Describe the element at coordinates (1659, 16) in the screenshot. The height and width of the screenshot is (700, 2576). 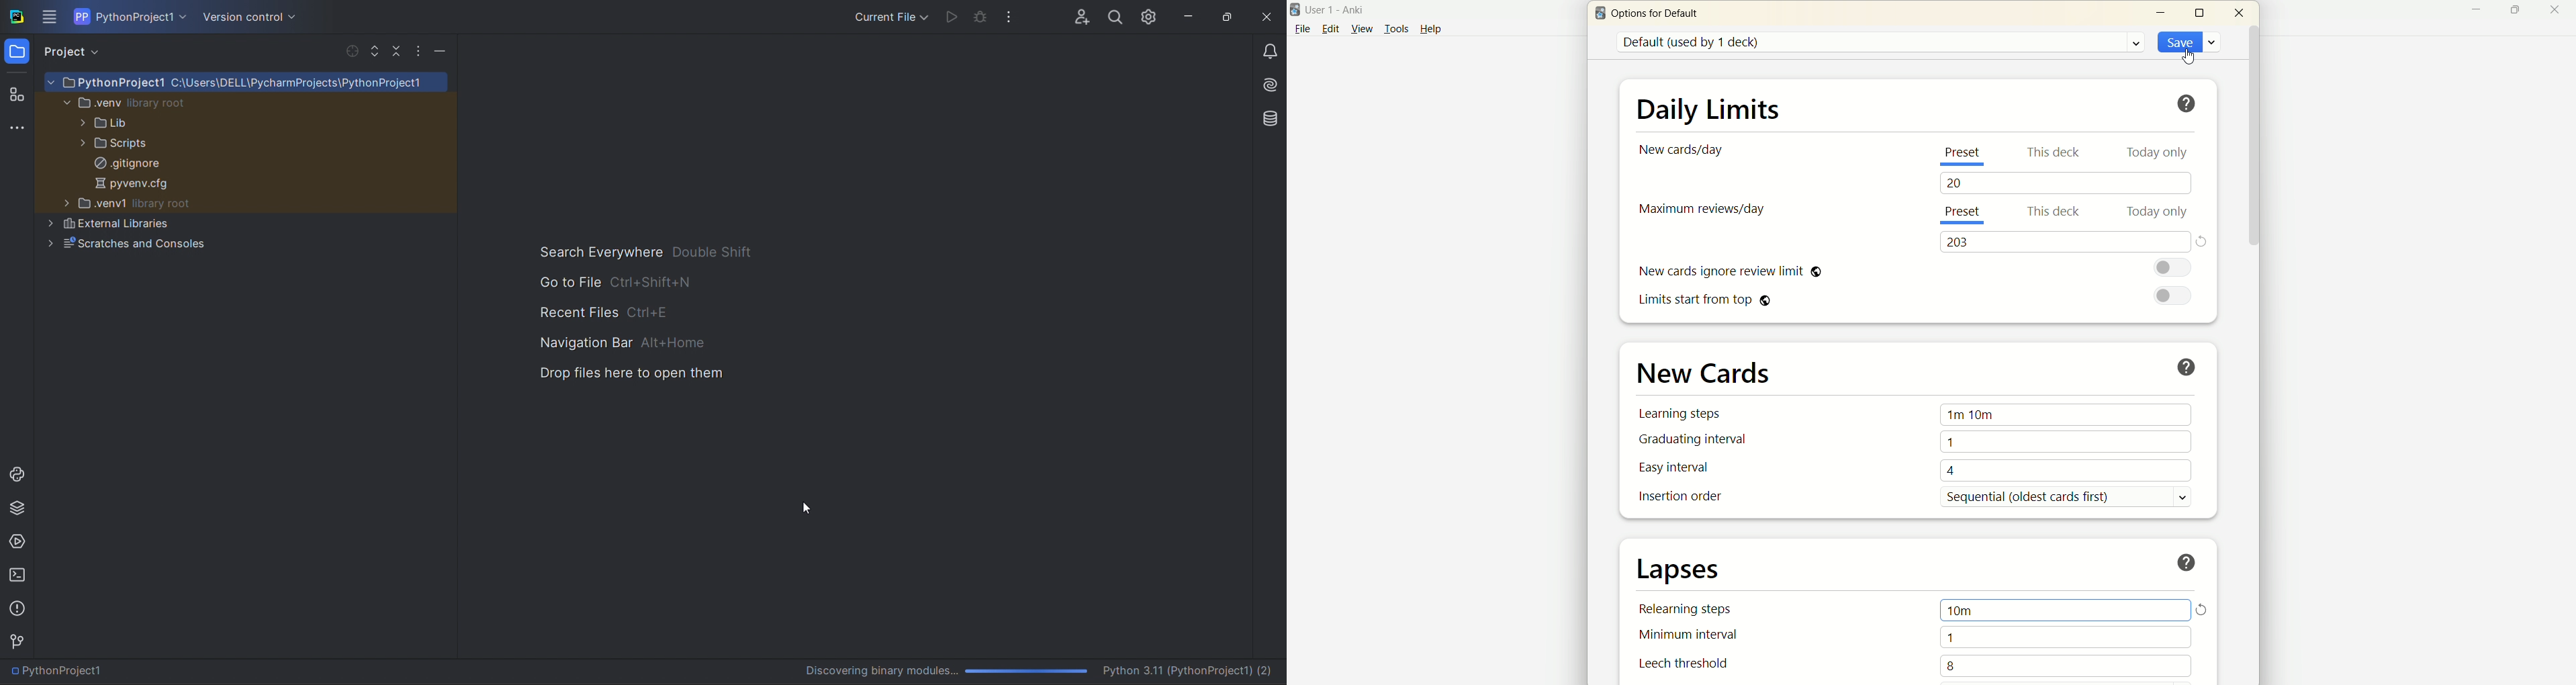
I see `options for default` at that location.